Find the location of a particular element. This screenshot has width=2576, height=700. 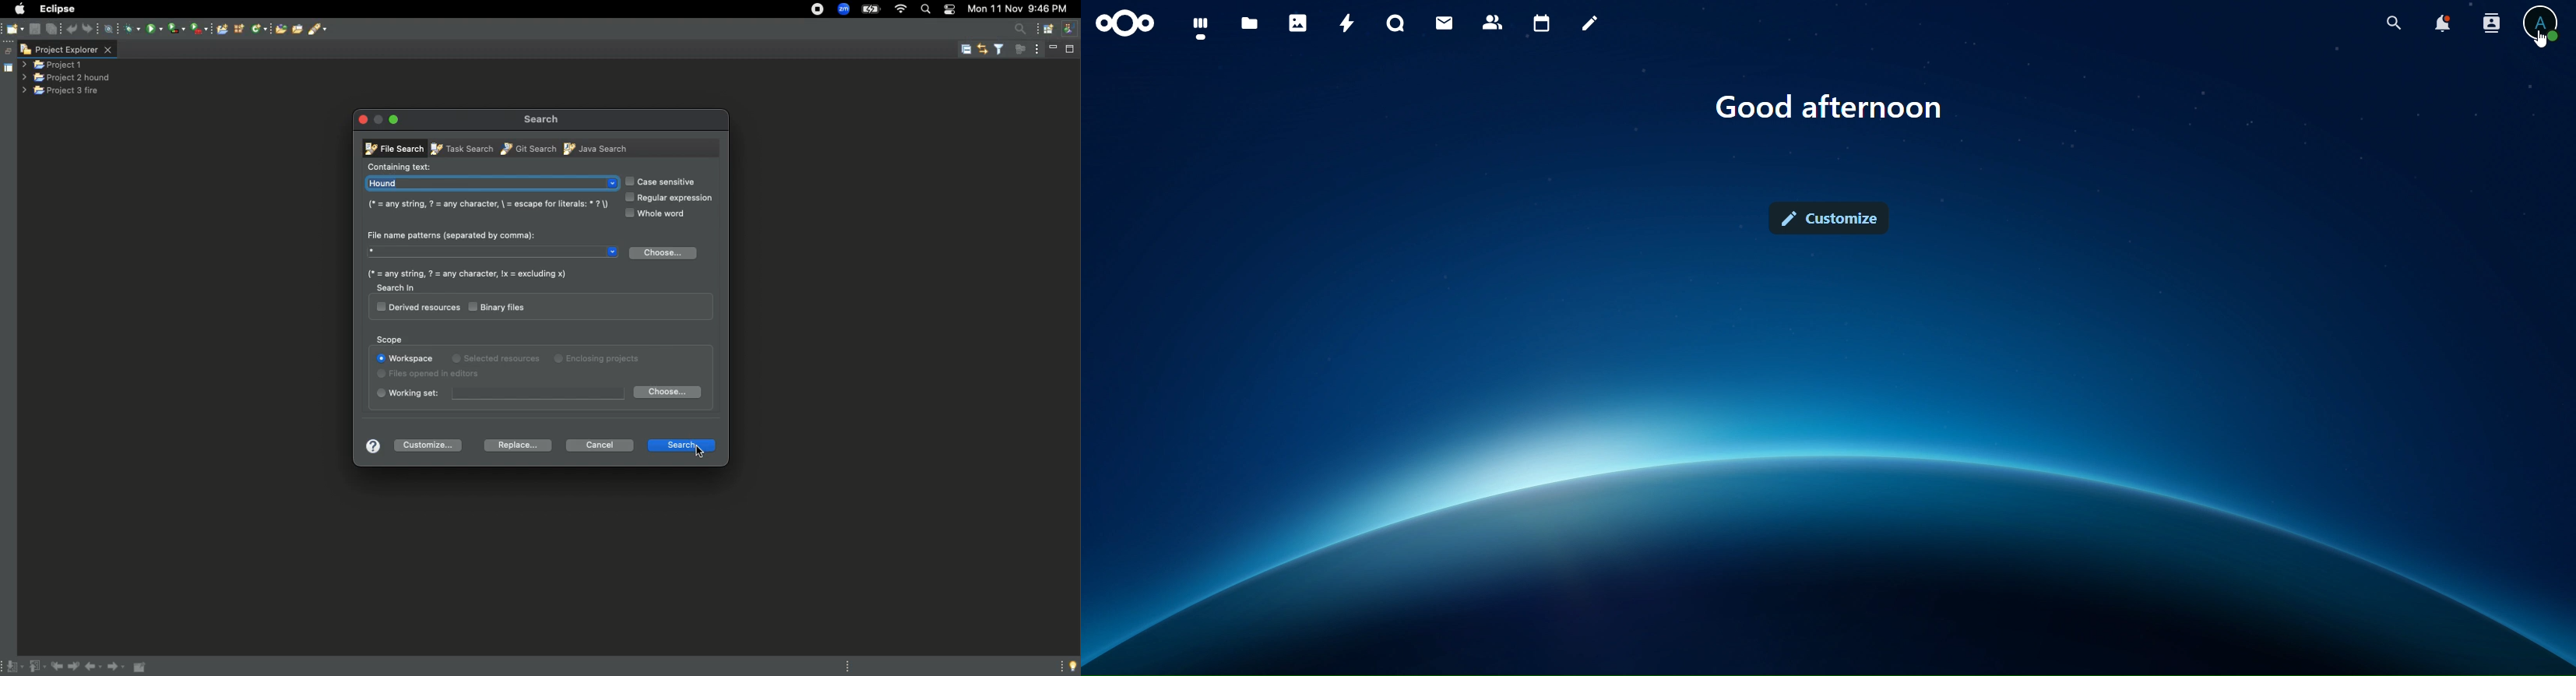

Git search is located at coordinates (526, 148).